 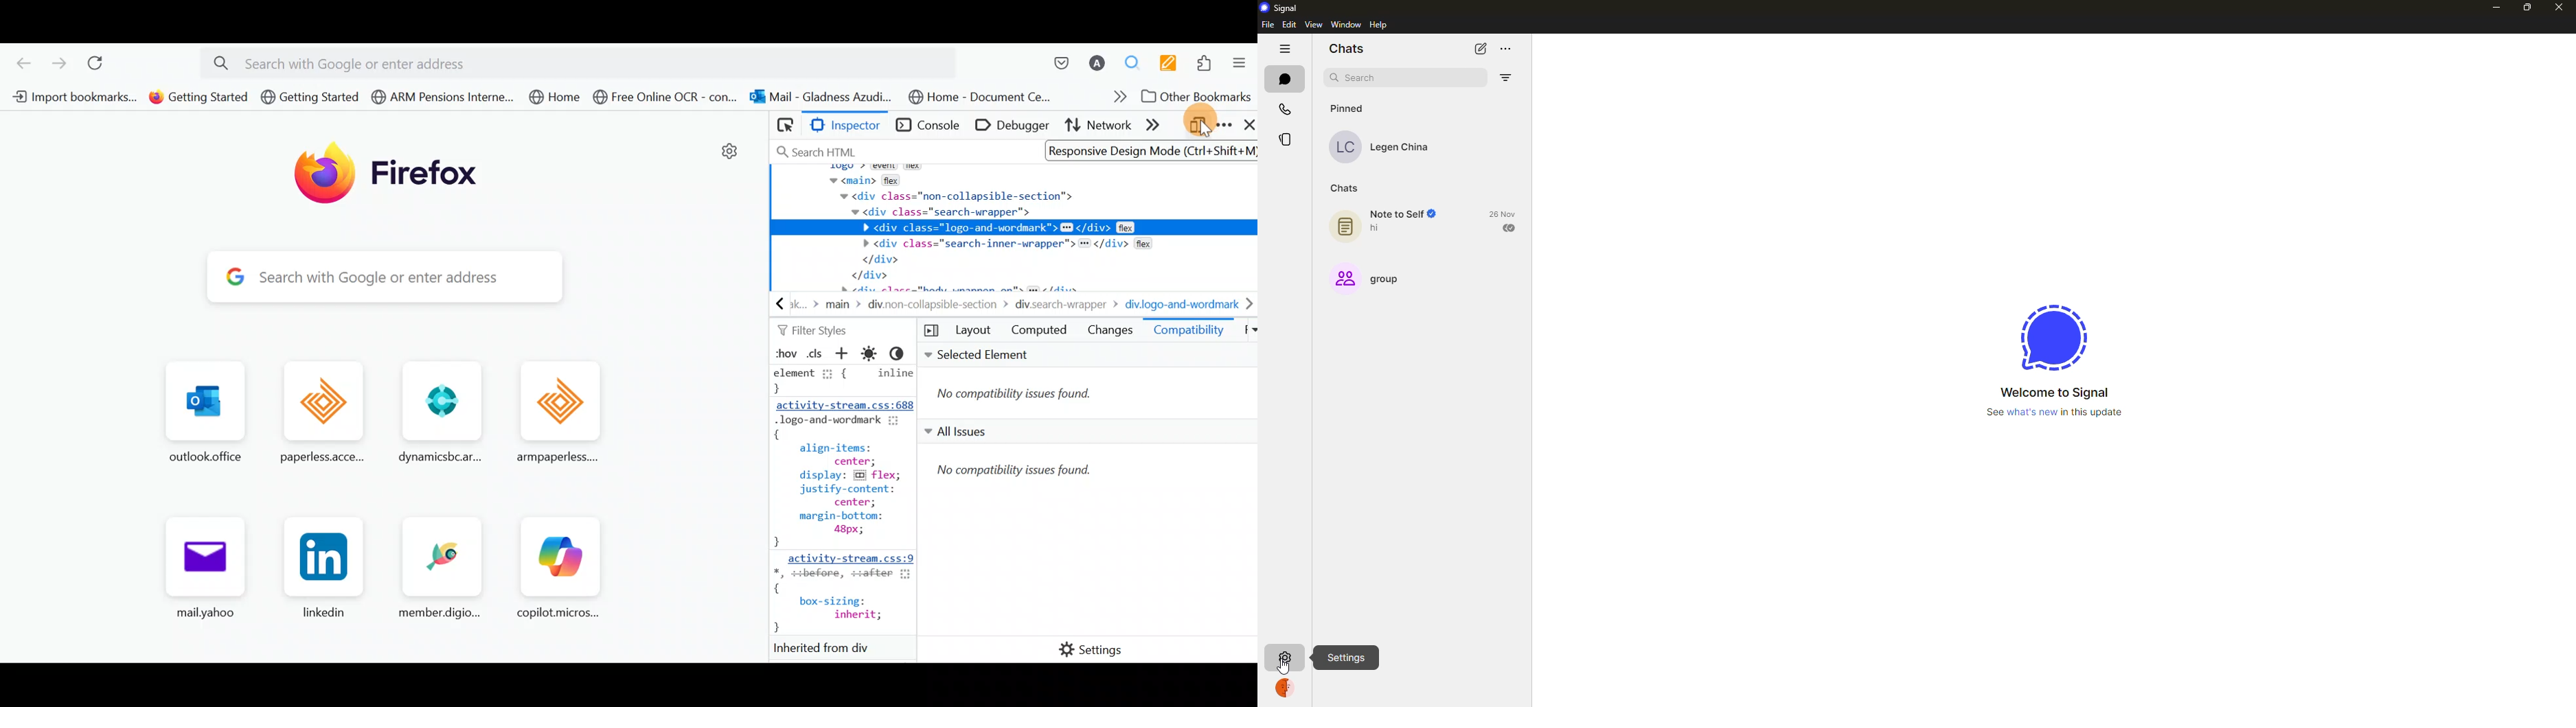 What do you see at coordinates (1287, 47) in the screenshot?
I see `hide tabs` at bounding box center [1287, 47].